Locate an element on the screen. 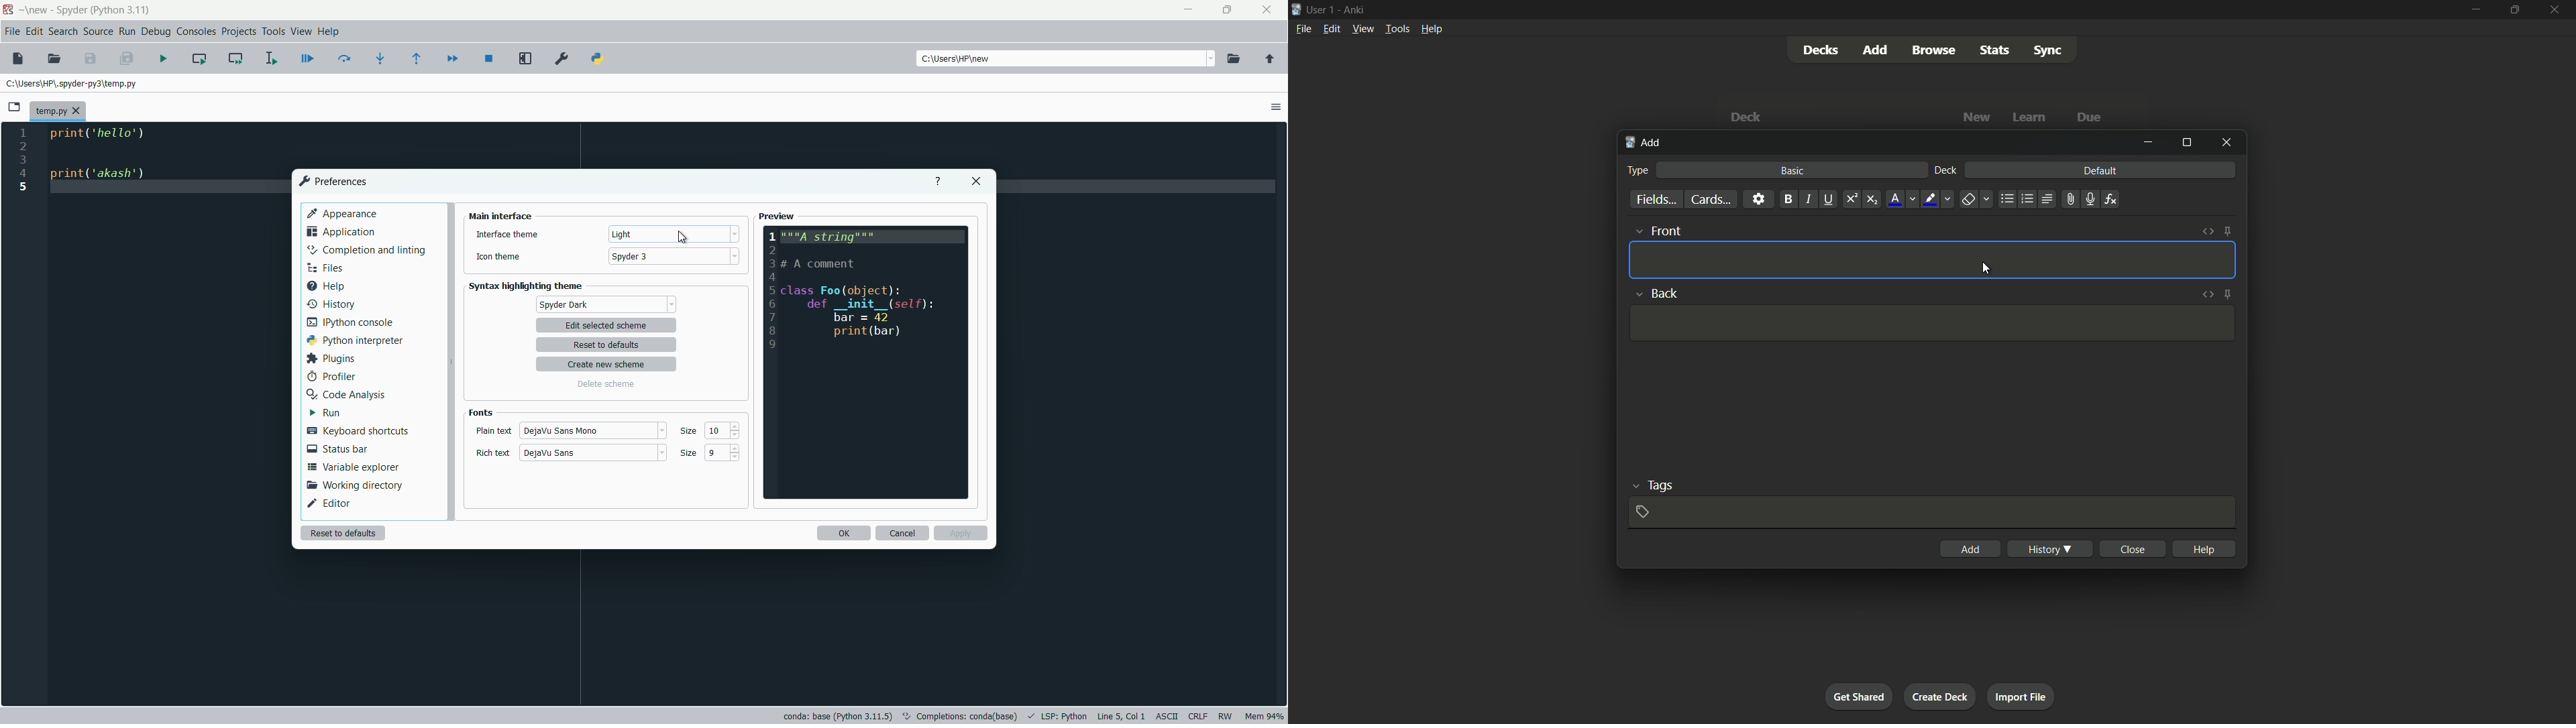 This screenshot has width=2576, height=728. options is located at coordinates (1275, 107).